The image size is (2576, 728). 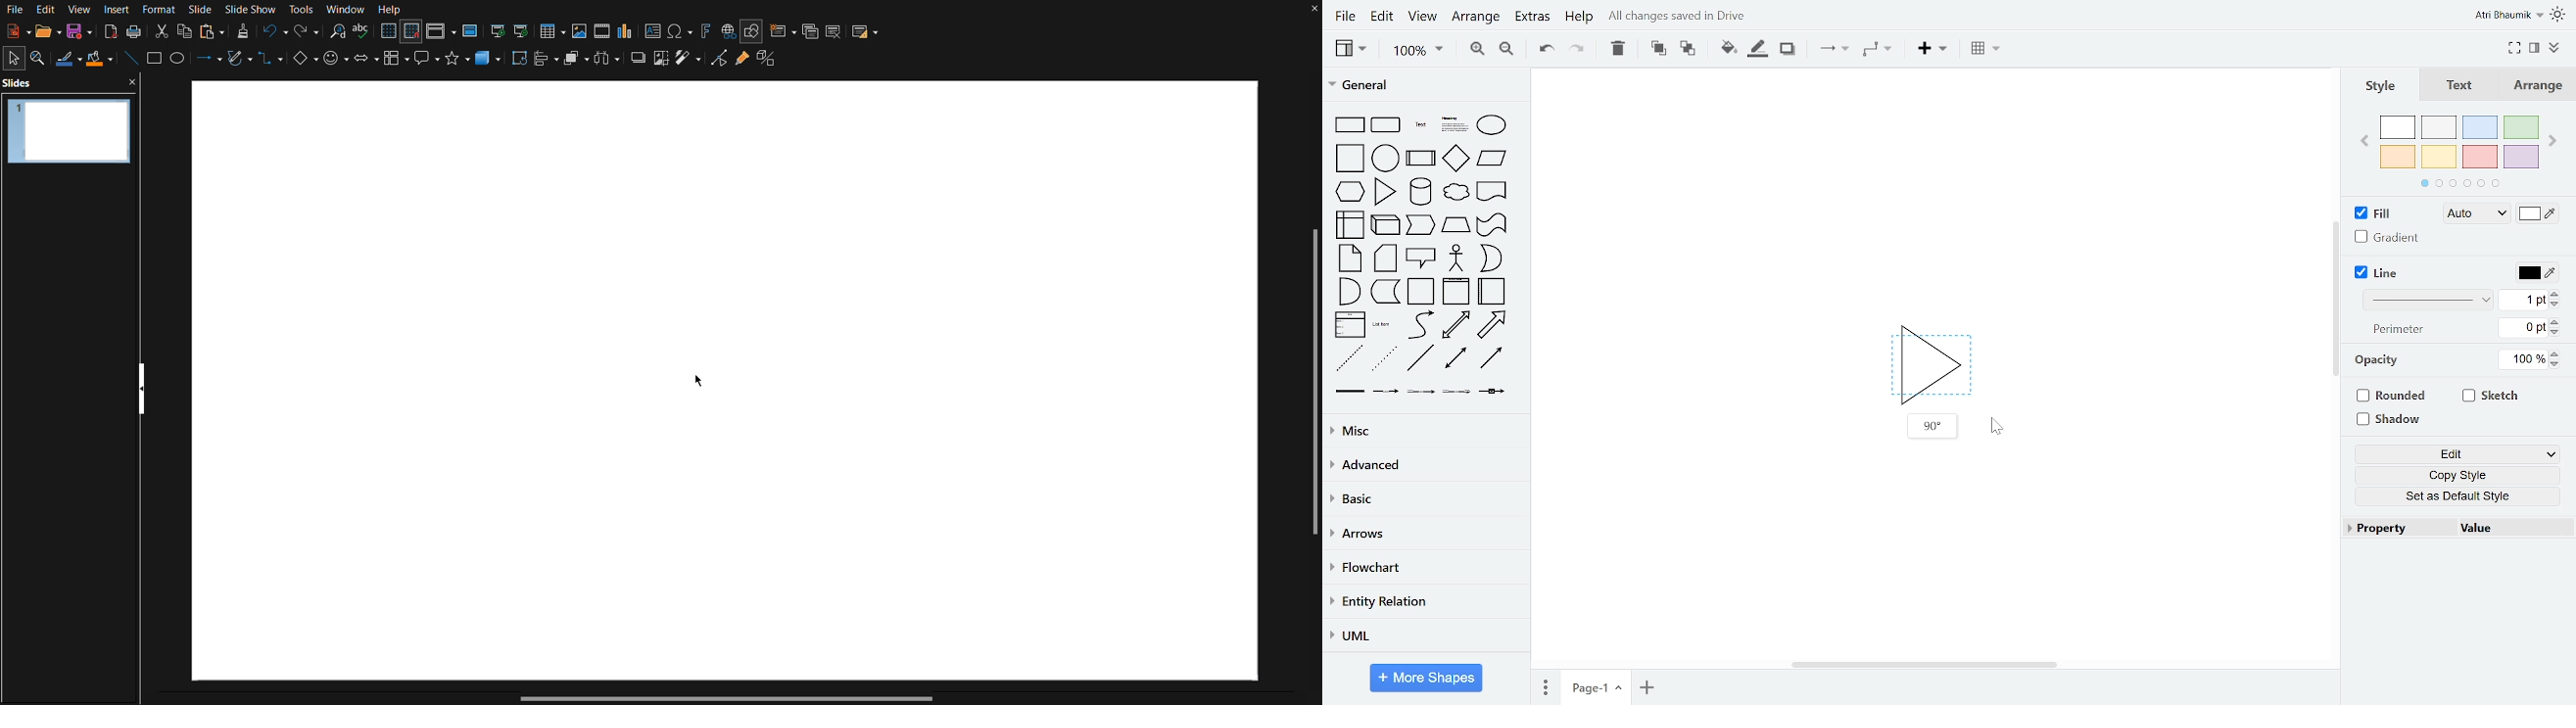 What do you see at coordinates (133, 81) in the screenshot?
I see `close` at bounding box center [133, 81].